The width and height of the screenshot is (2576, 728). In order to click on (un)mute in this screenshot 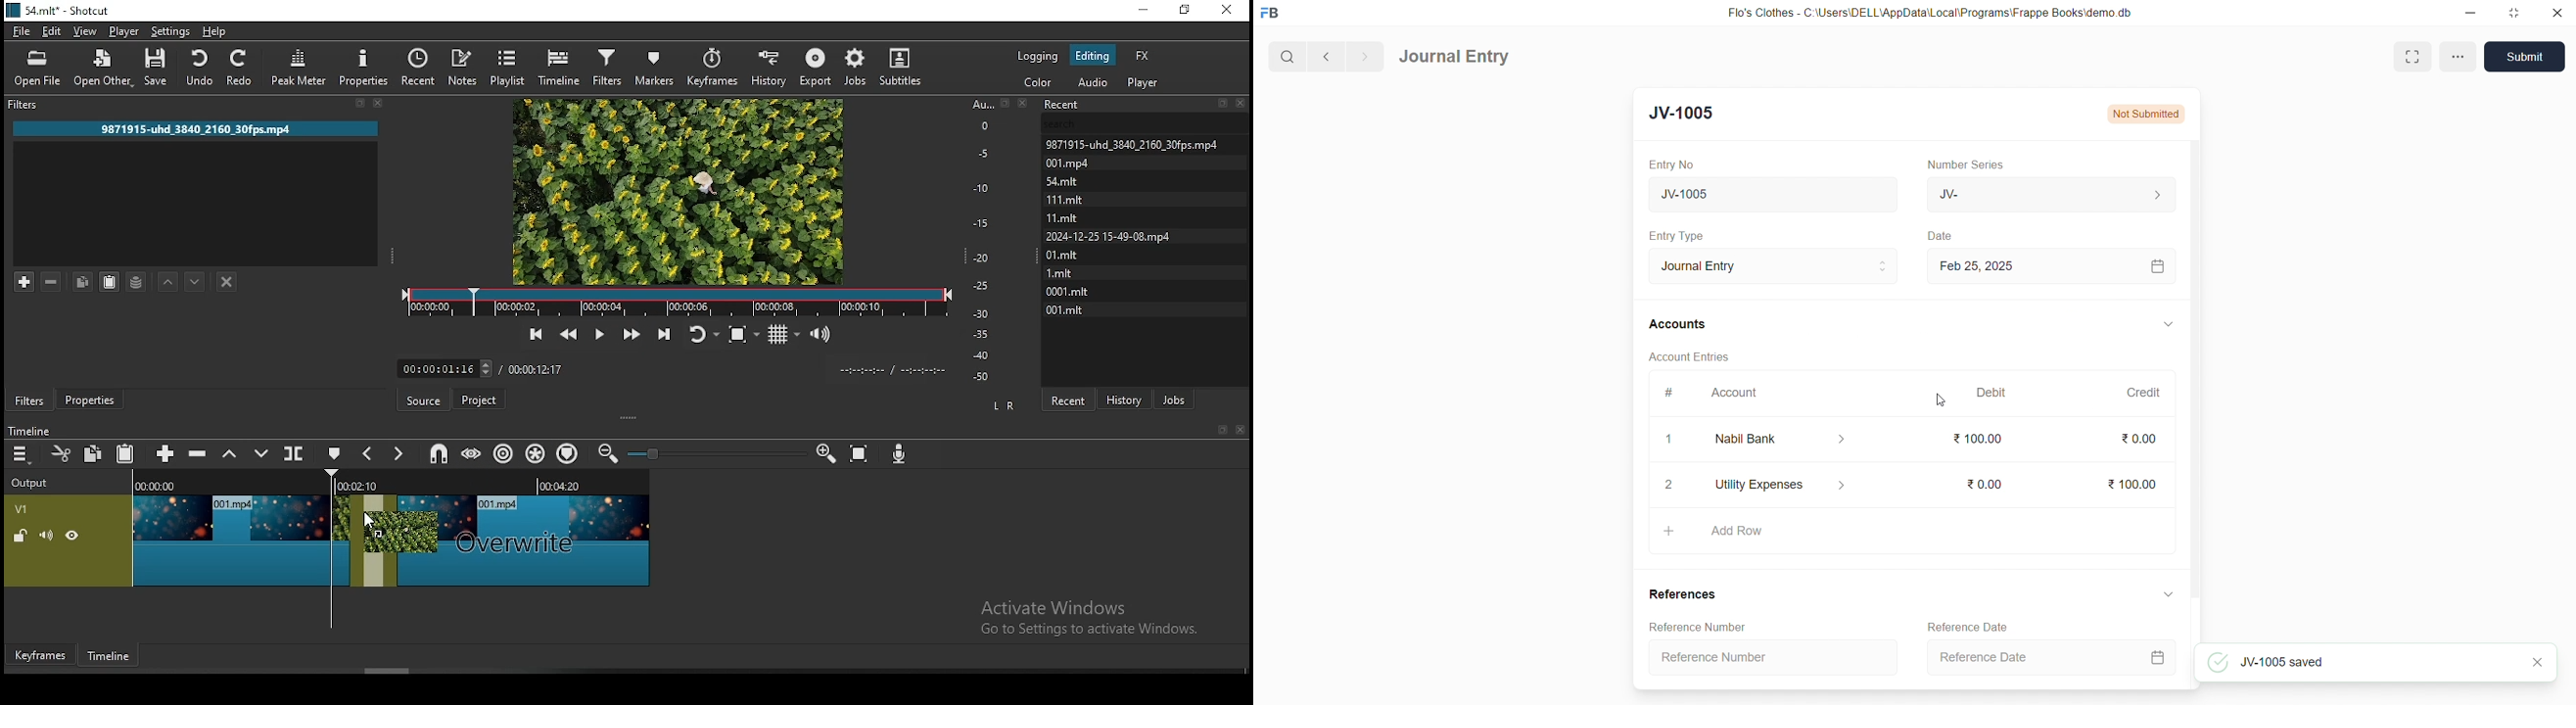, I will do `click(46, 535)`.